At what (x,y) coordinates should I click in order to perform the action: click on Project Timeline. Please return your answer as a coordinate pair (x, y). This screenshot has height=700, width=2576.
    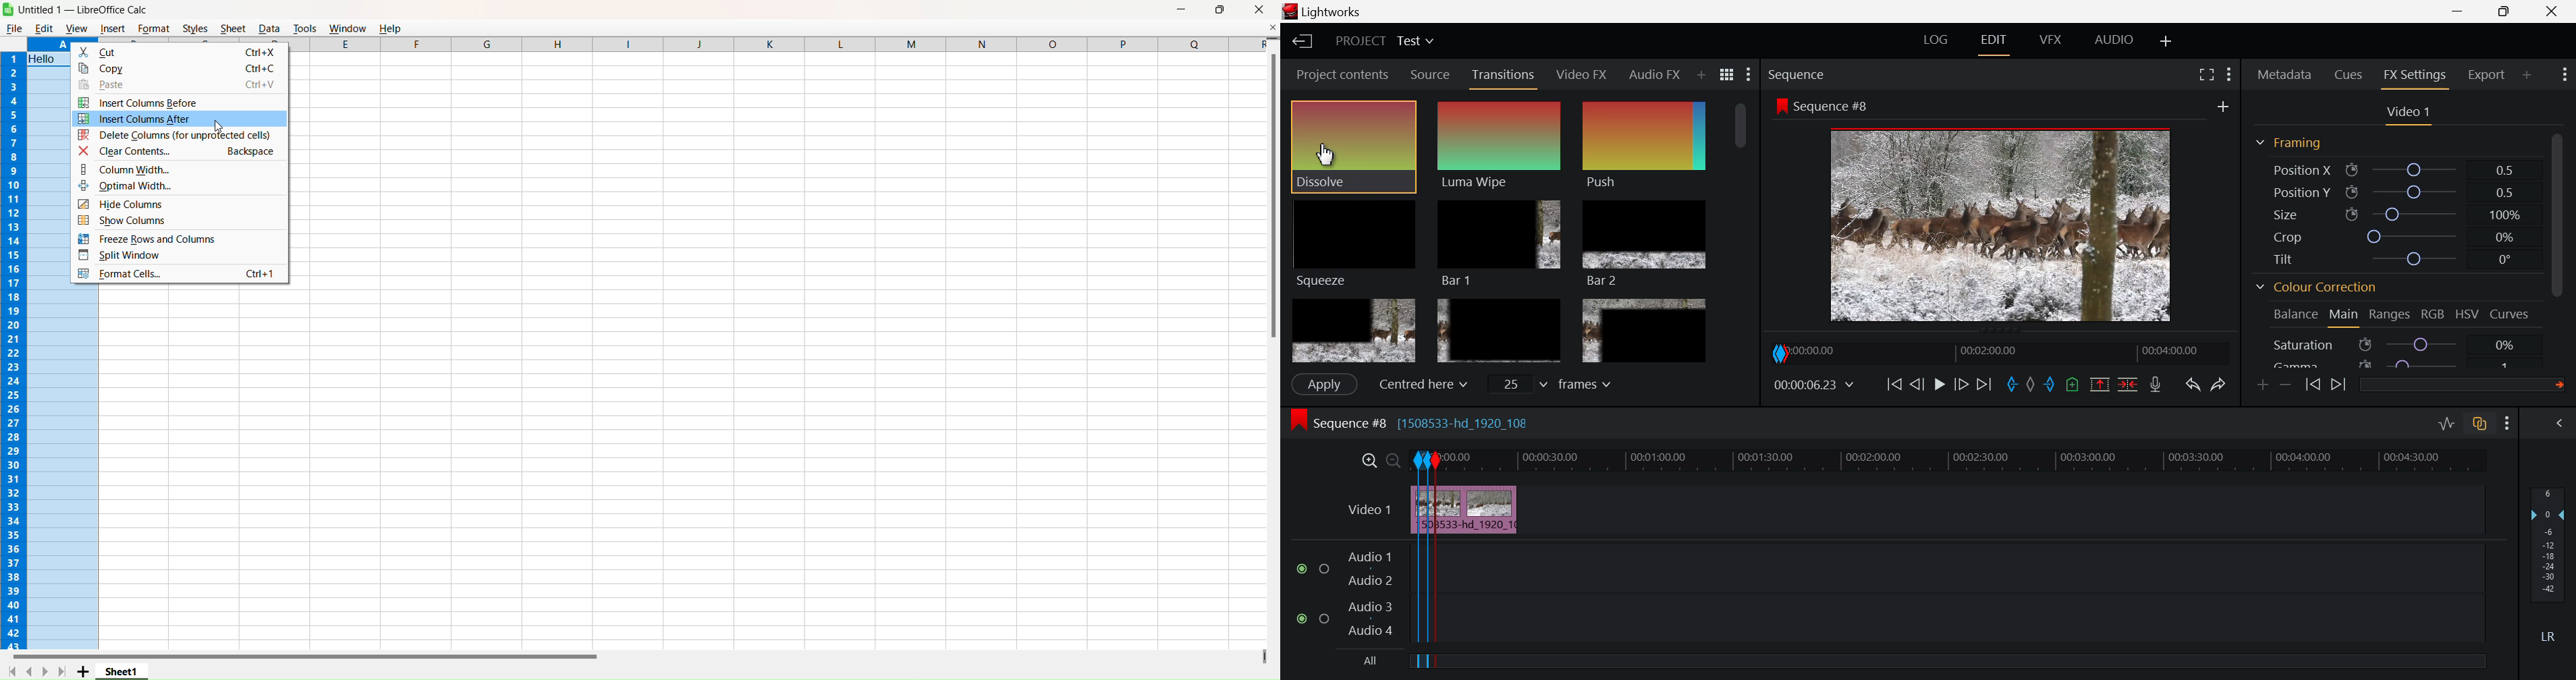
    Looking at the image, I should click on (2017, 460).